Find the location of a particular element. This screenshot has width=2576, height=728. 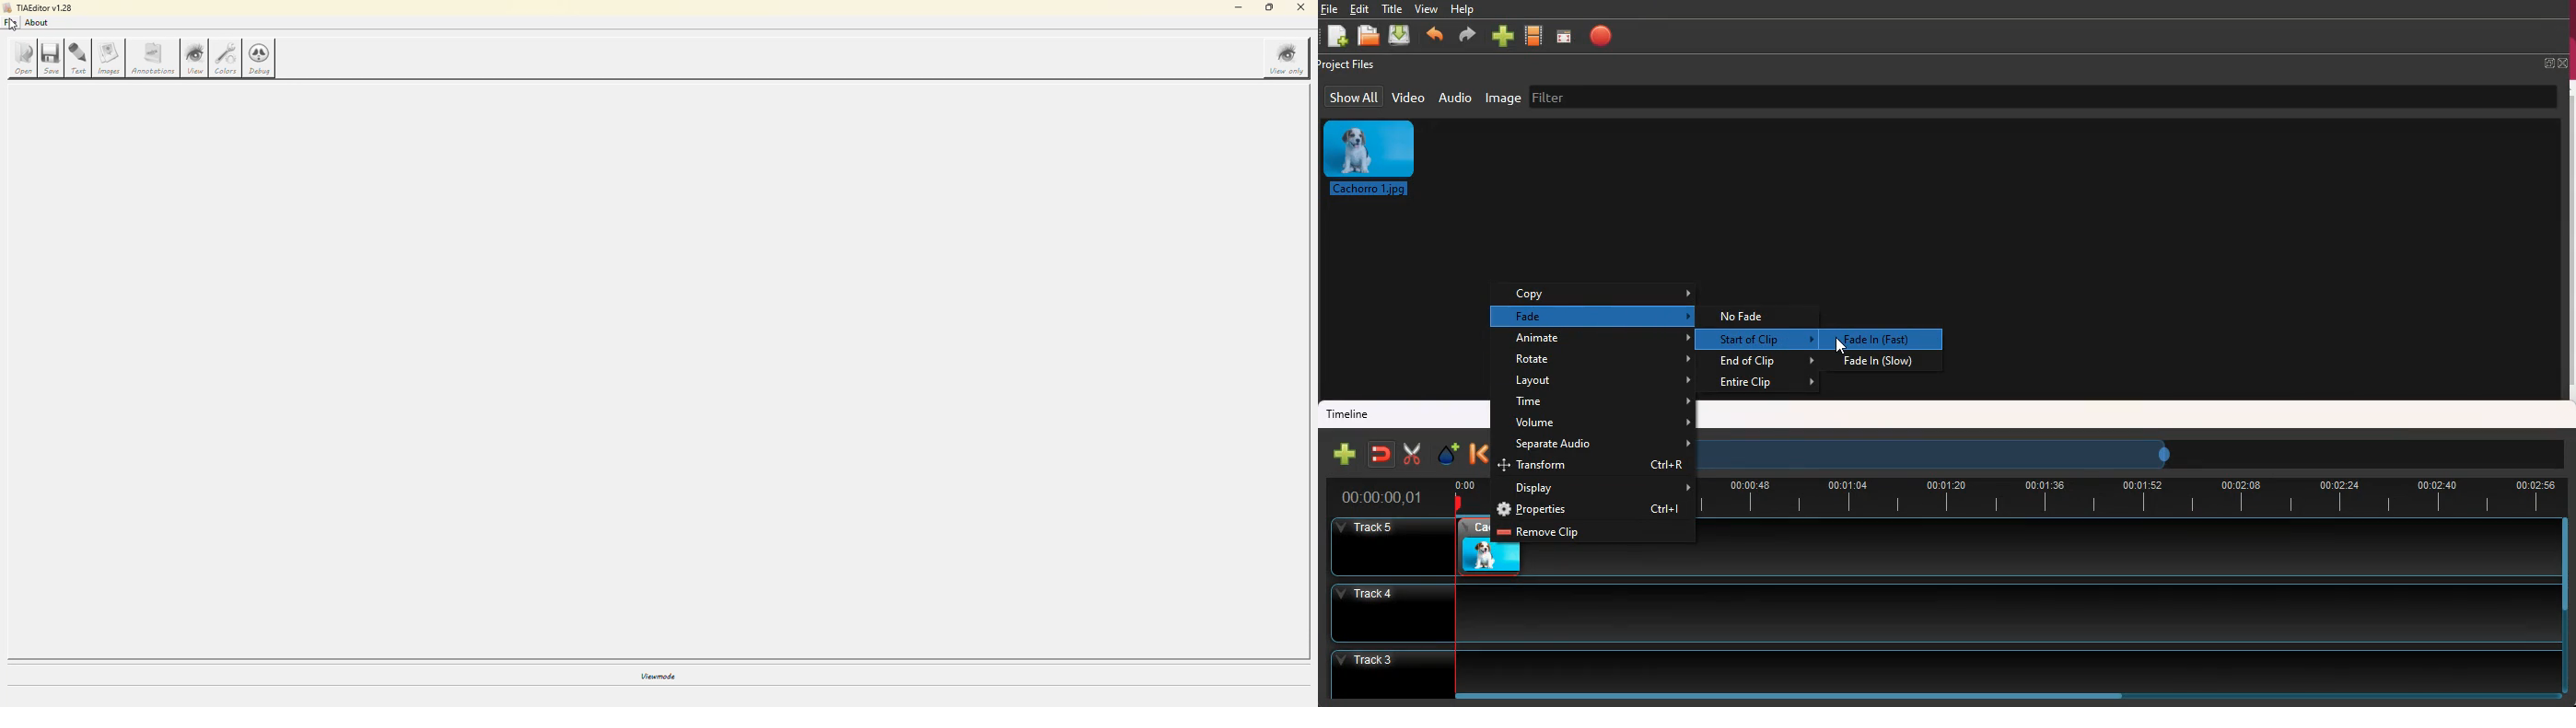

audio is located at coordinates (1457, 99).